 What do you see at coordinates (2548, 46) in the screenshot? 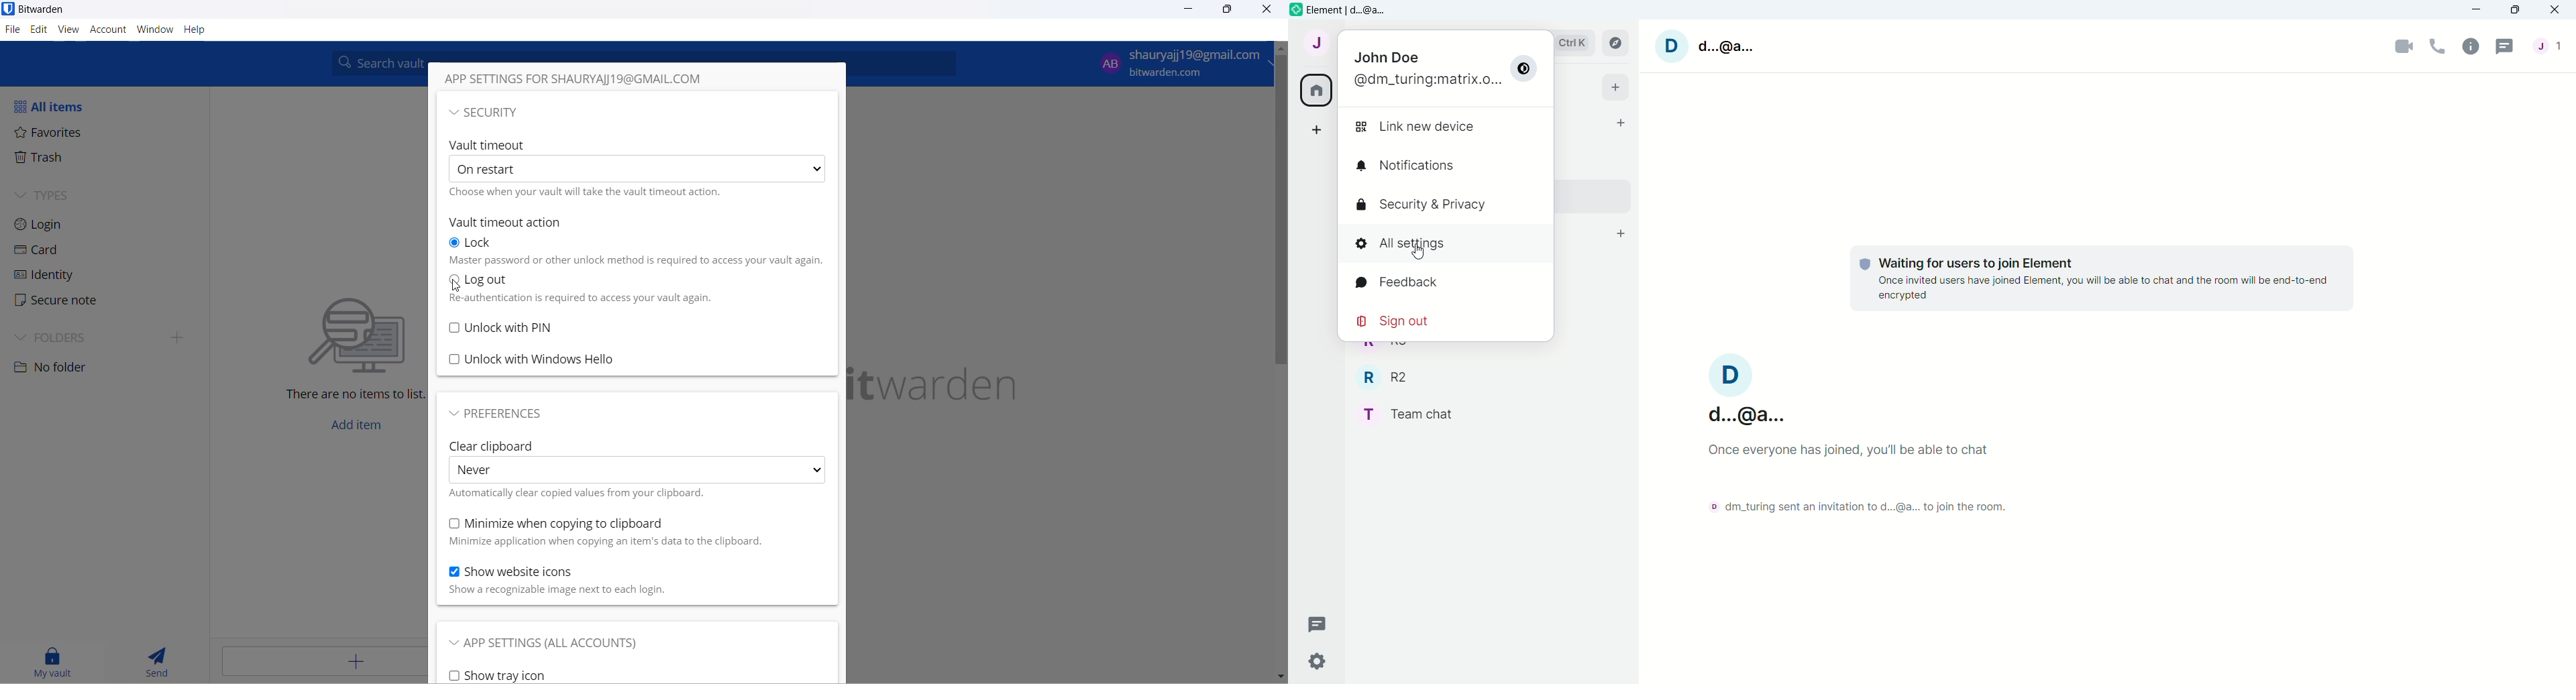
I see `People` at bounding box center [2548, 46].